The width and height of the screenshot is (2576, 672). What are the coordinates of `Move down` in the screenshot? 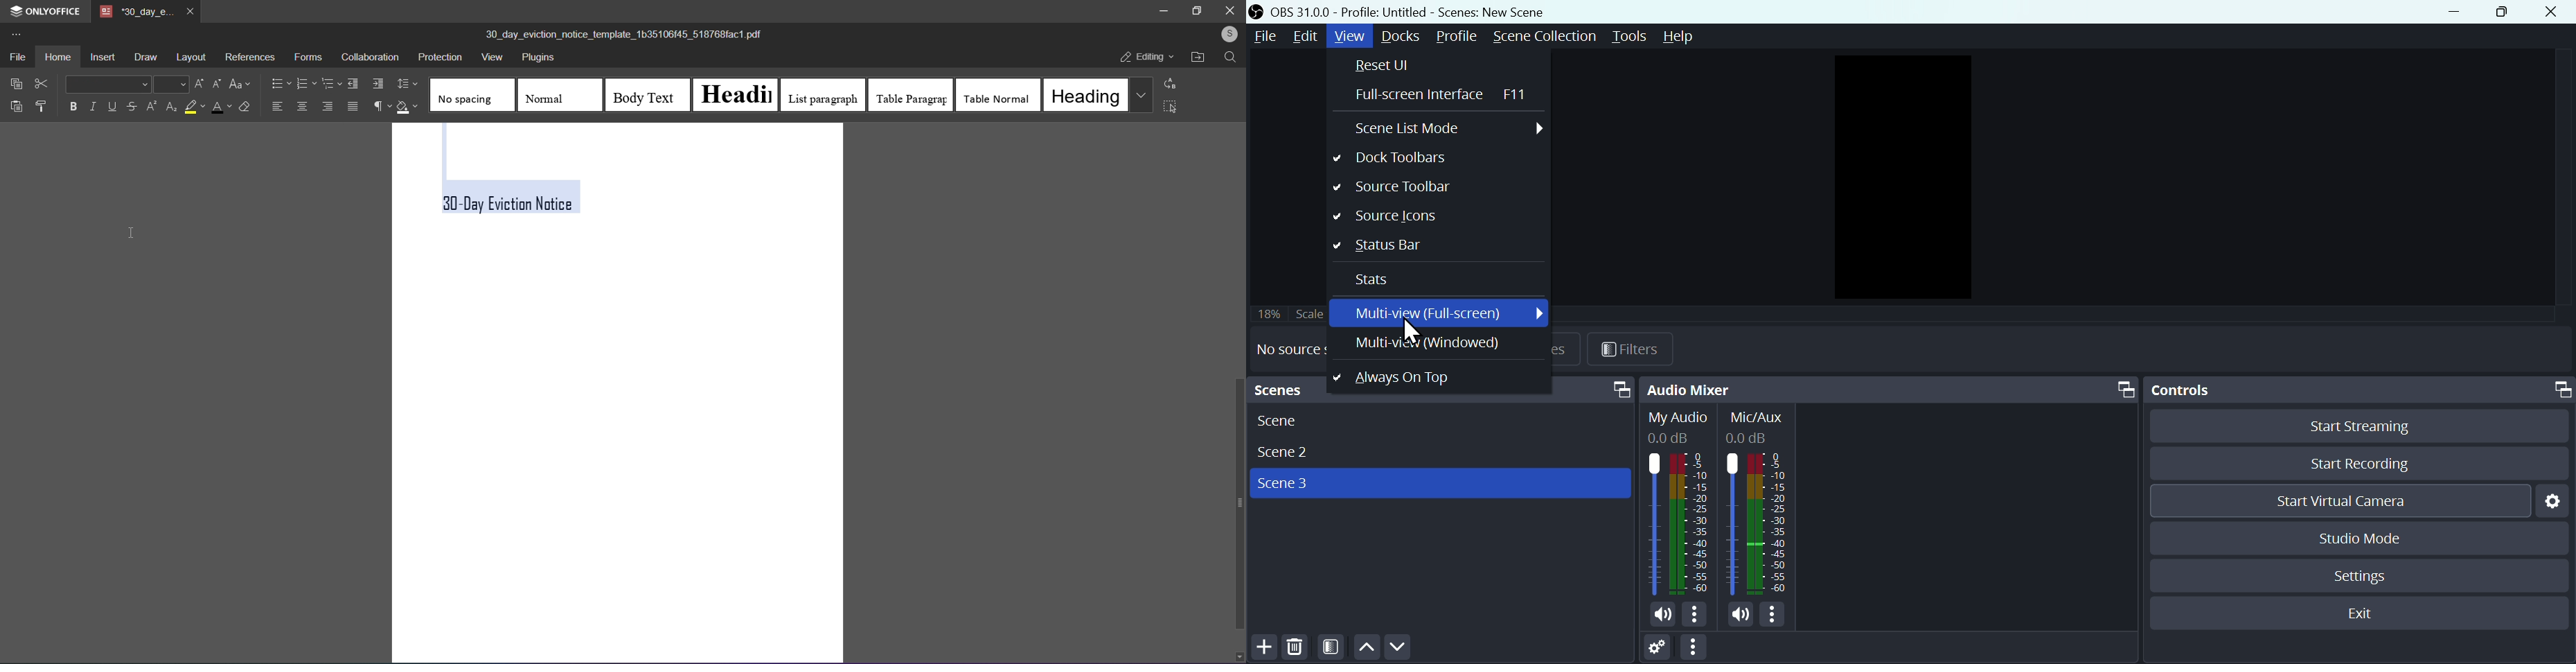 It's located at (1396, 648).